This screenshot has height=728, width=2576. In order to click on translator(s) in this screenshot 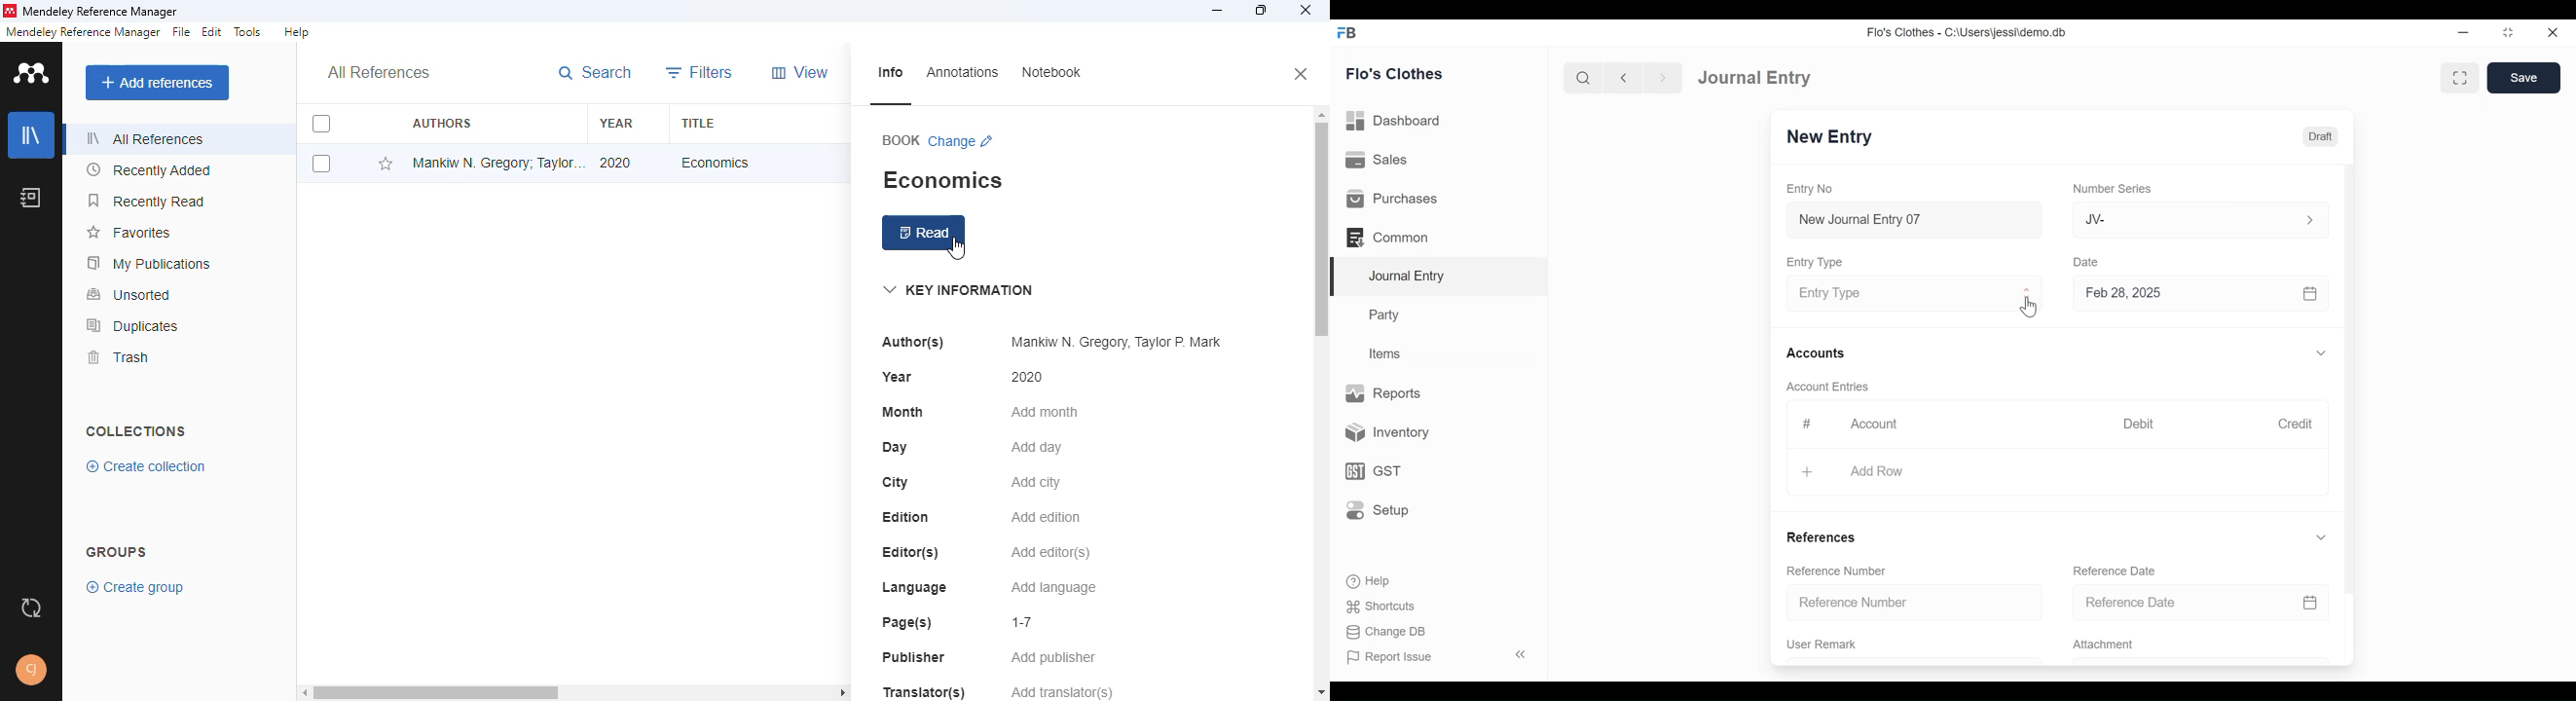, I will do `click(926, 693)`.